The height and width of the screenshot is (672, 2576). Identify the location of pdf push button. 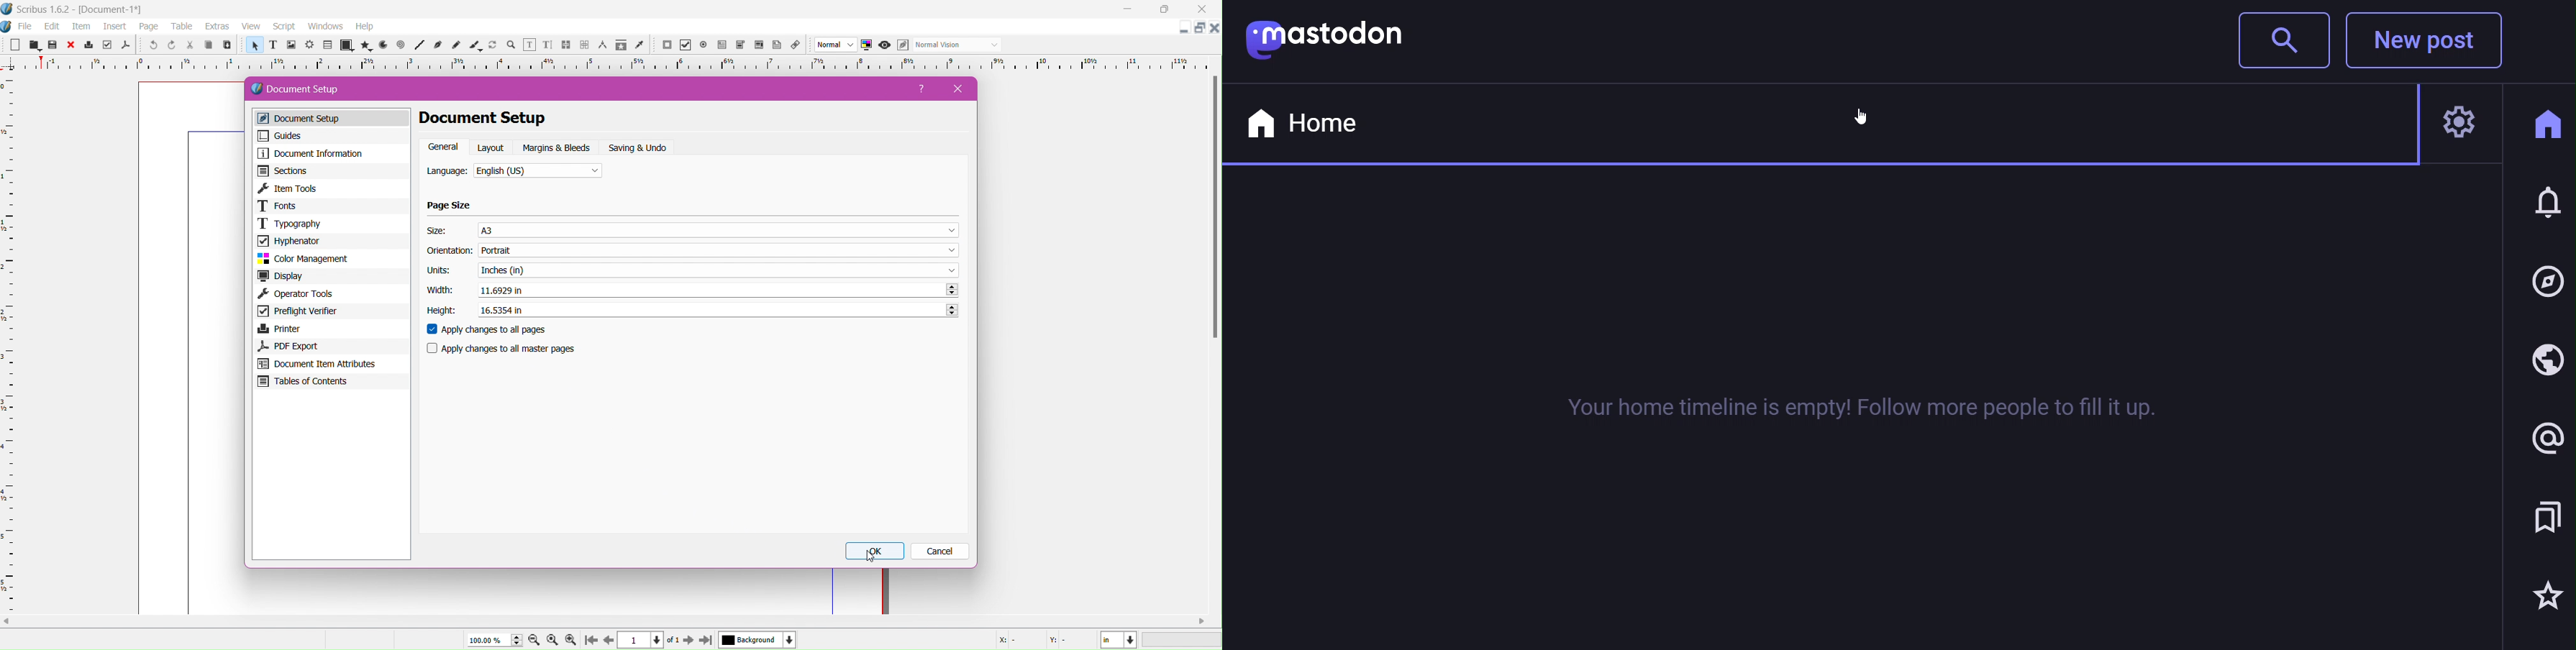
(667, 45).